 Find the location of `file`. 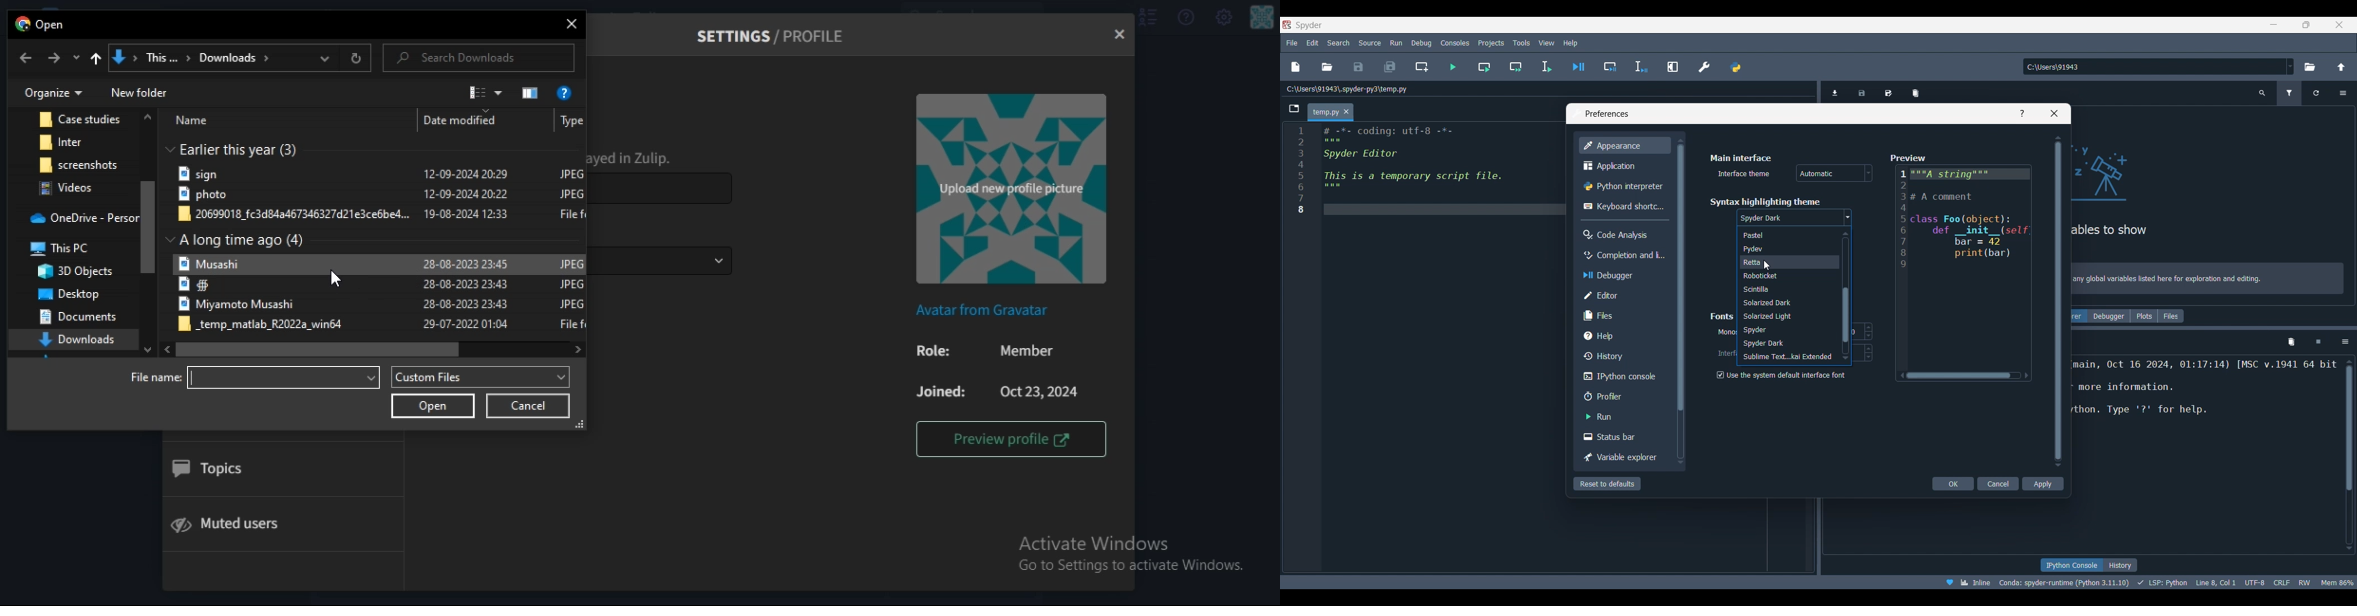

file is located at coordinates (76, 142).